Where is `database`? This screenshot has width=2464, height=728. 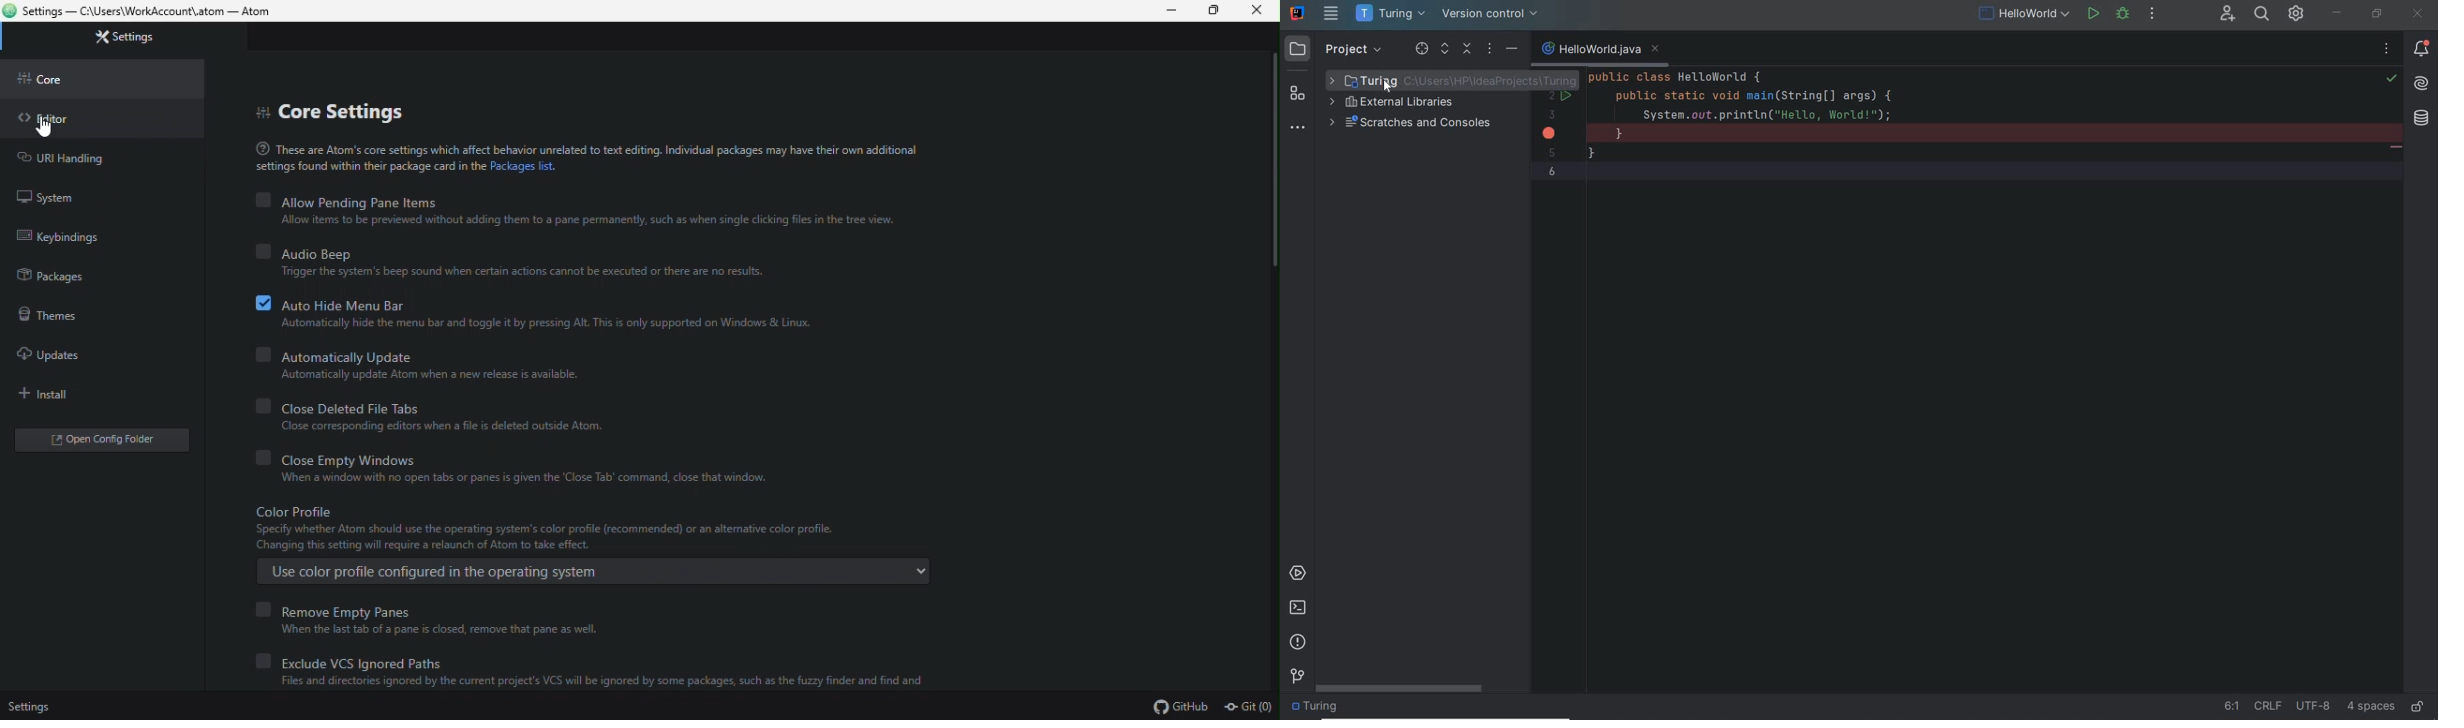 database is located at coordinates (2424, 119).